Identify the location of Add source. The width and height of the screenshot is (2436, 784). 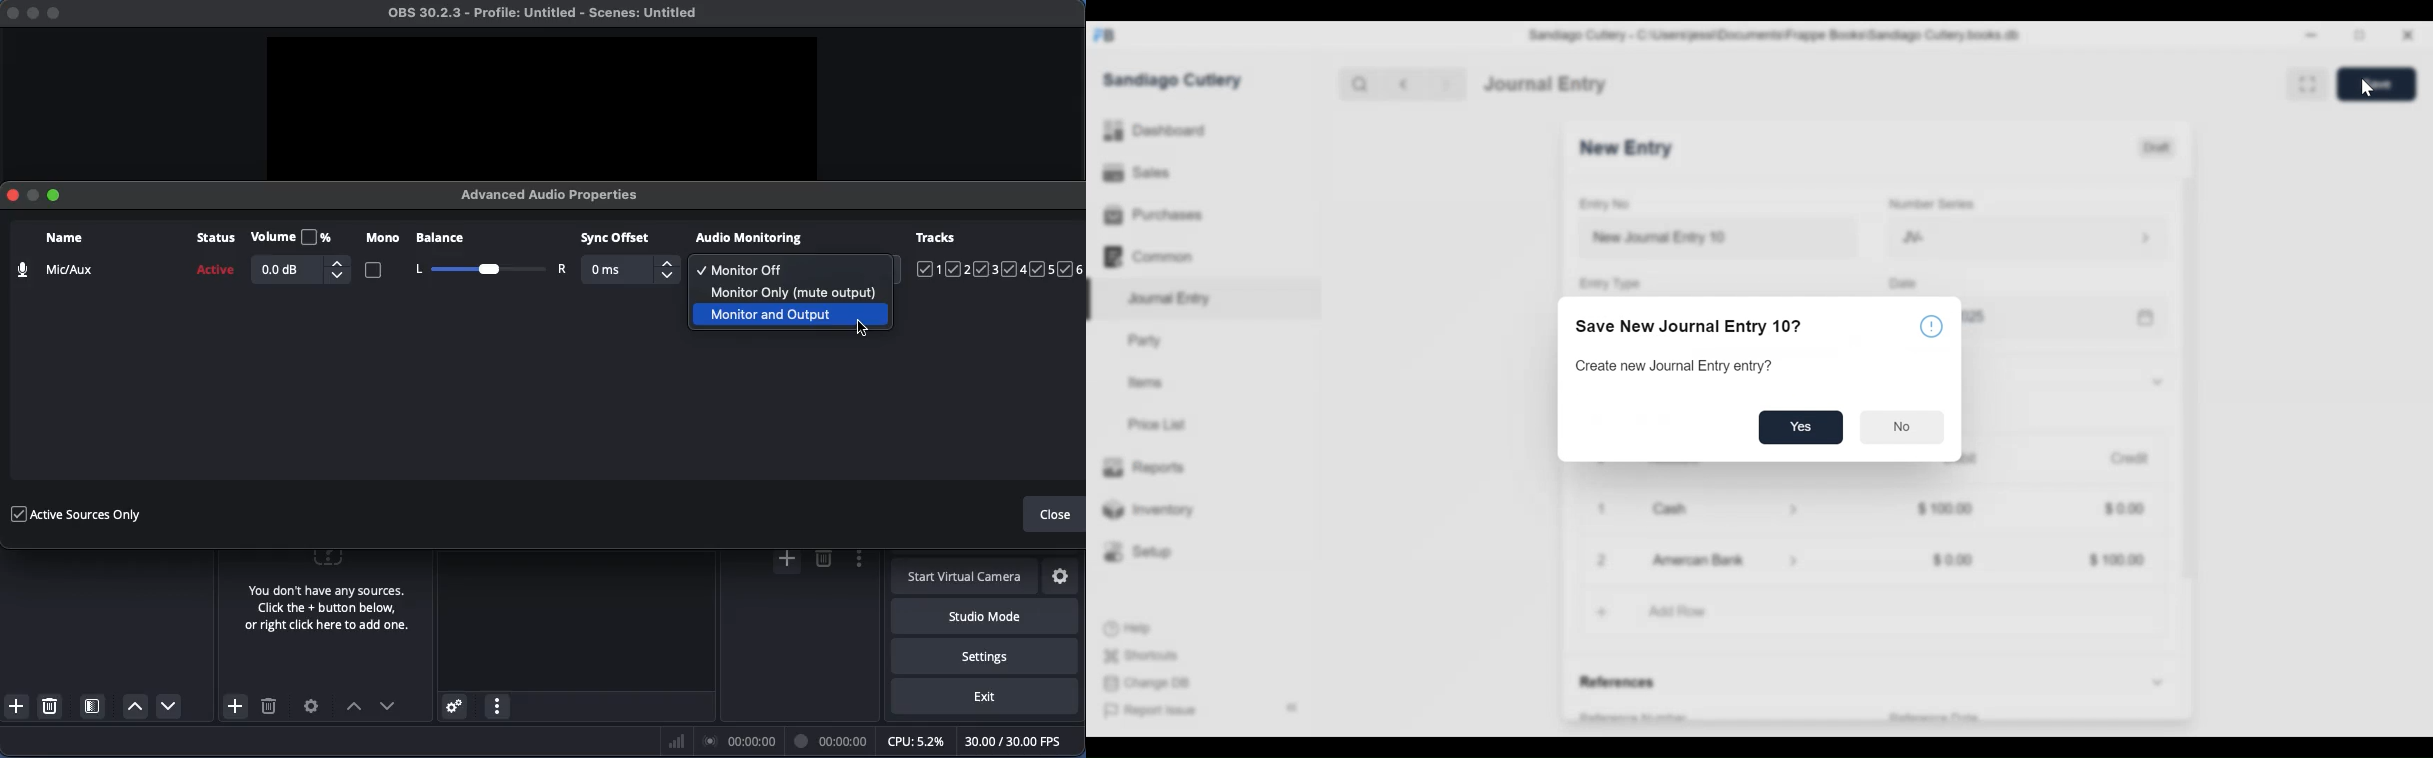
(233, 706).